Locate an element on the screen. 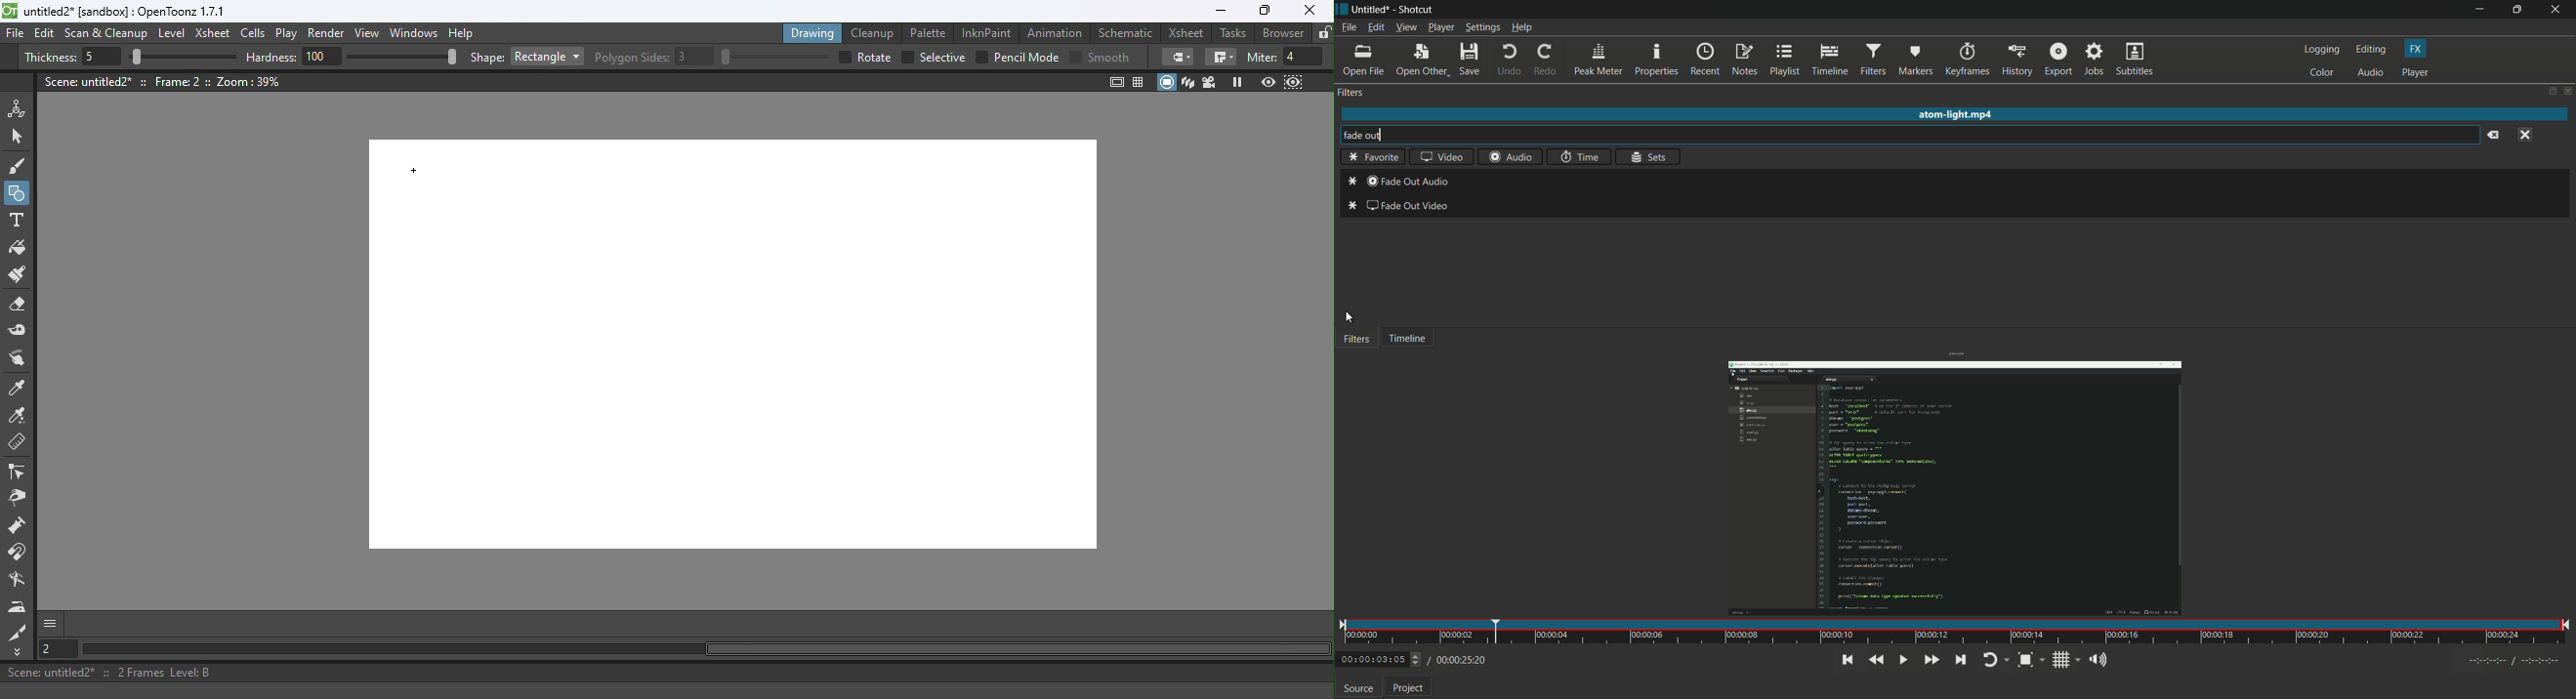  sets is located at coordinates (1650, 157).